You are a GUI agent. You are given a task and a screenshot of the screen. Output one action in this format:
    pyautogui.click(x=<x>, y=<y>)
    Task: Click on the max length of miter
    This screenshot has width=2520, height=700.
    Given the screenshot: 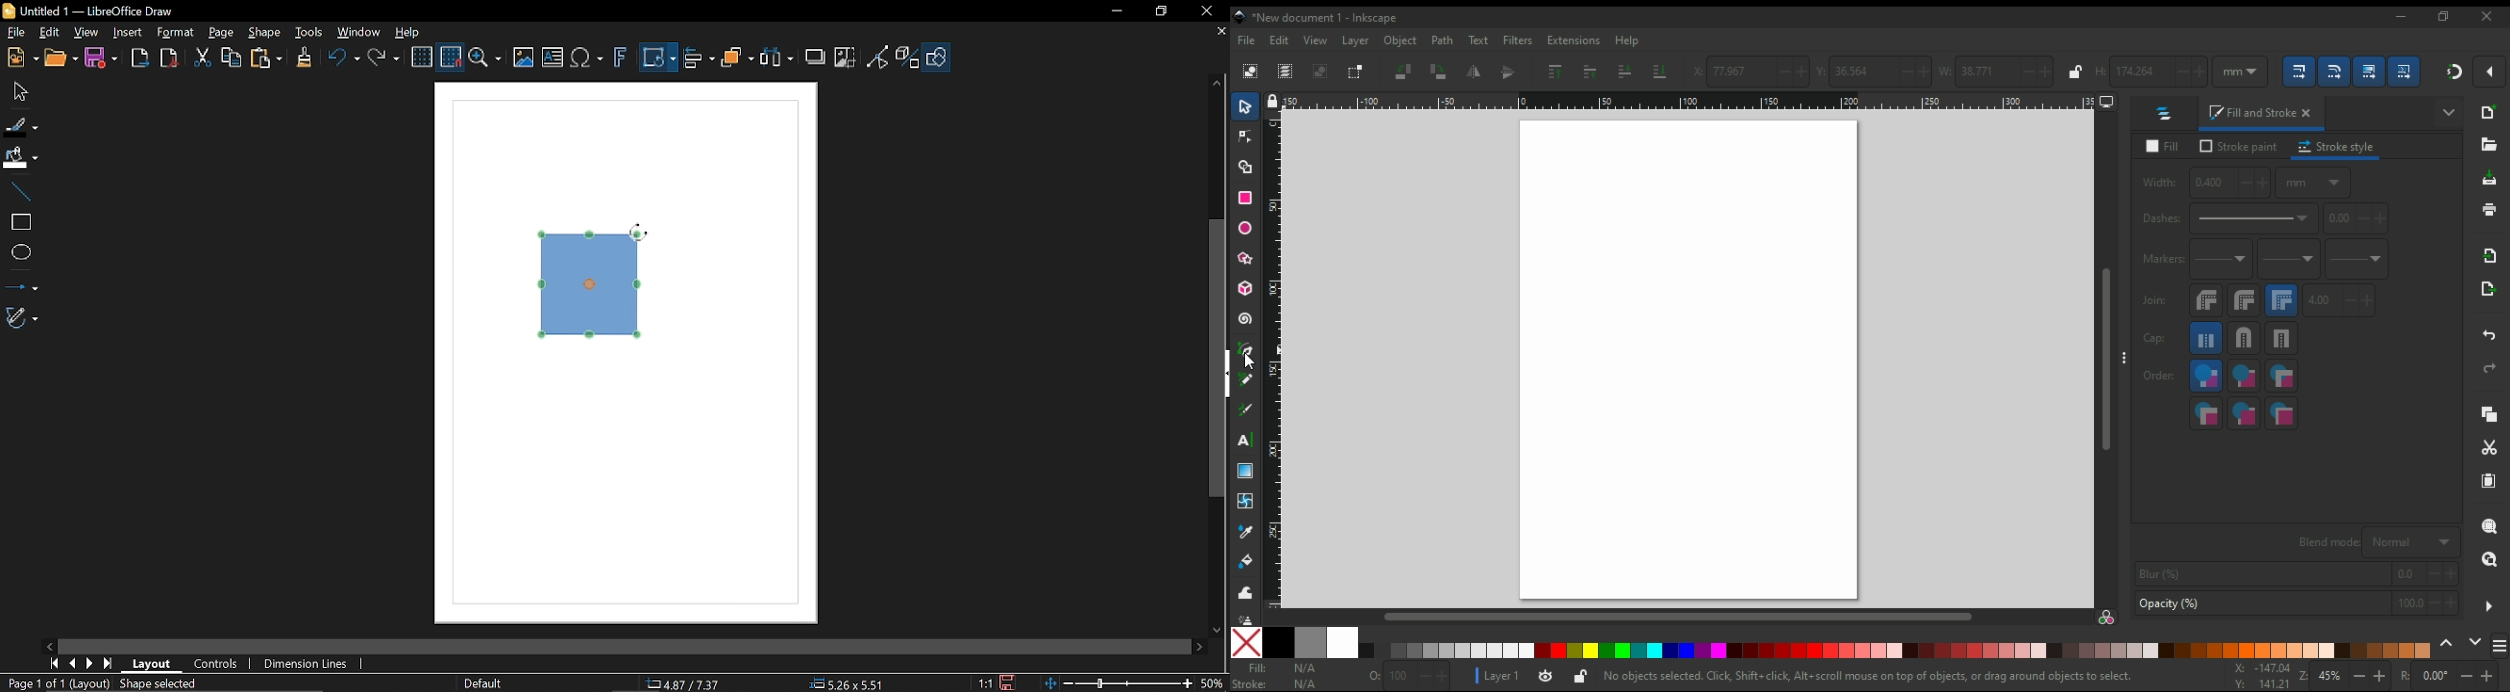 What is the action you would take?
    pyautogui.click(x=2340, y=301)
    